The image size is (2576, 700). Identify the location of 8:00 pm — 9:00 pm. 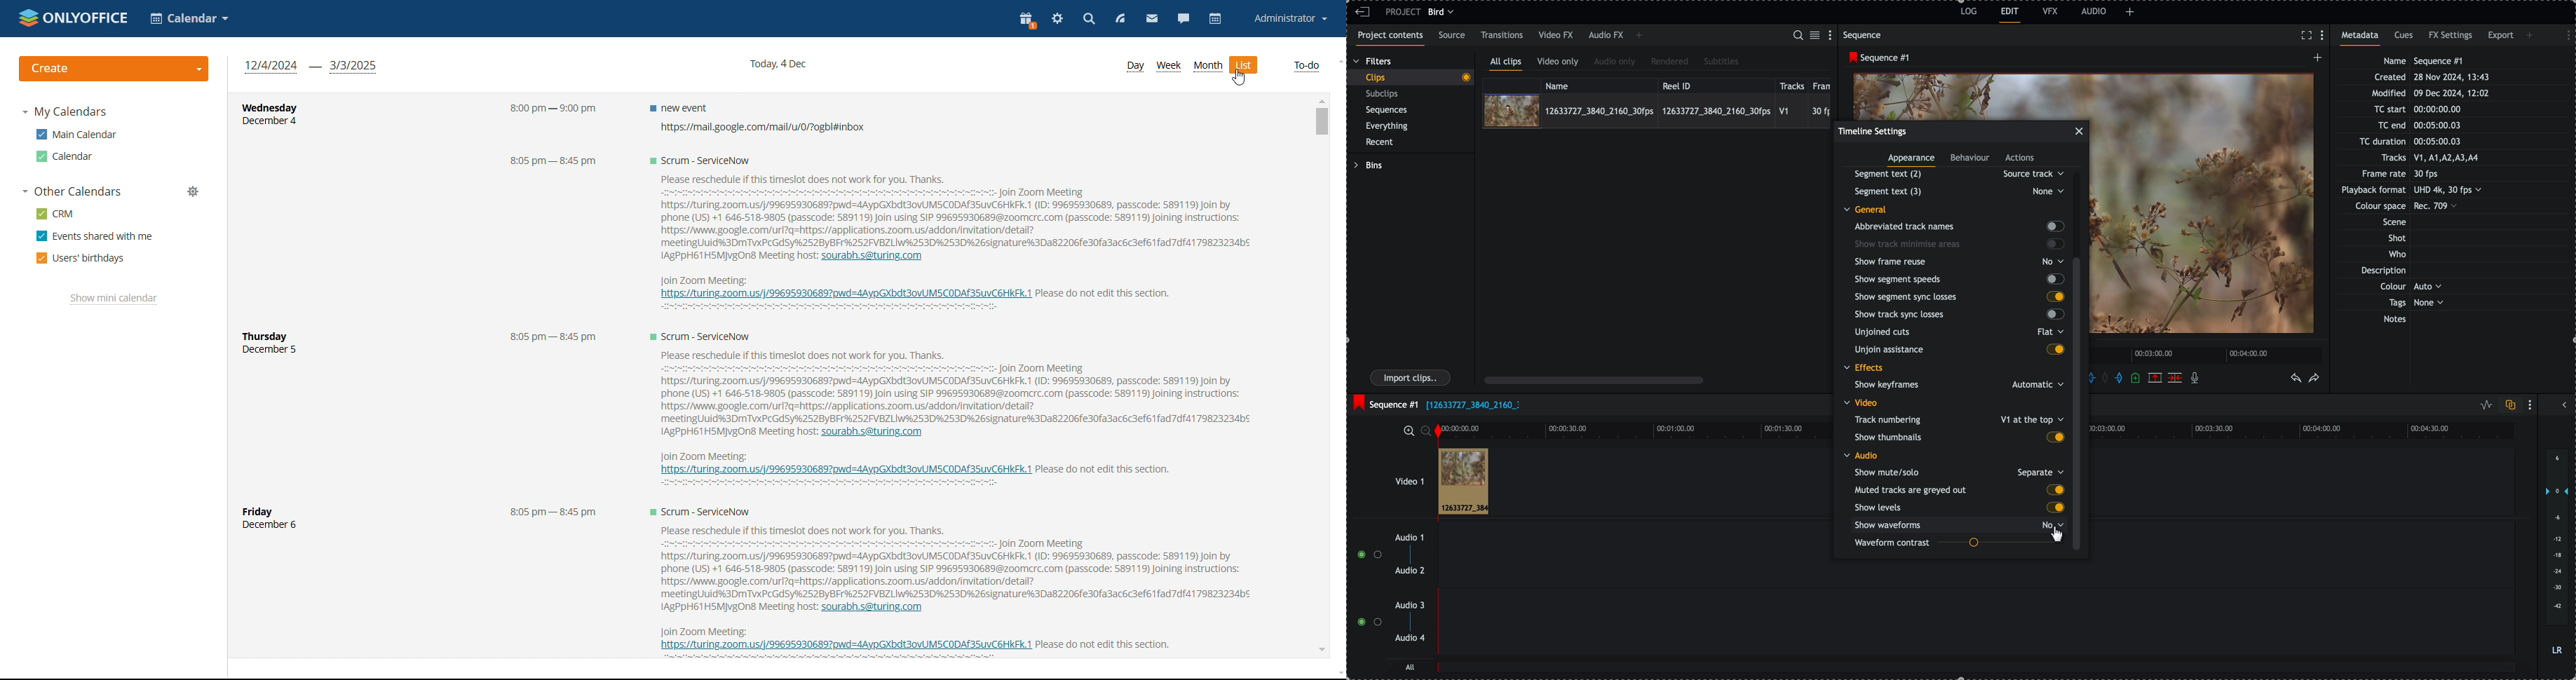
(545, 111).